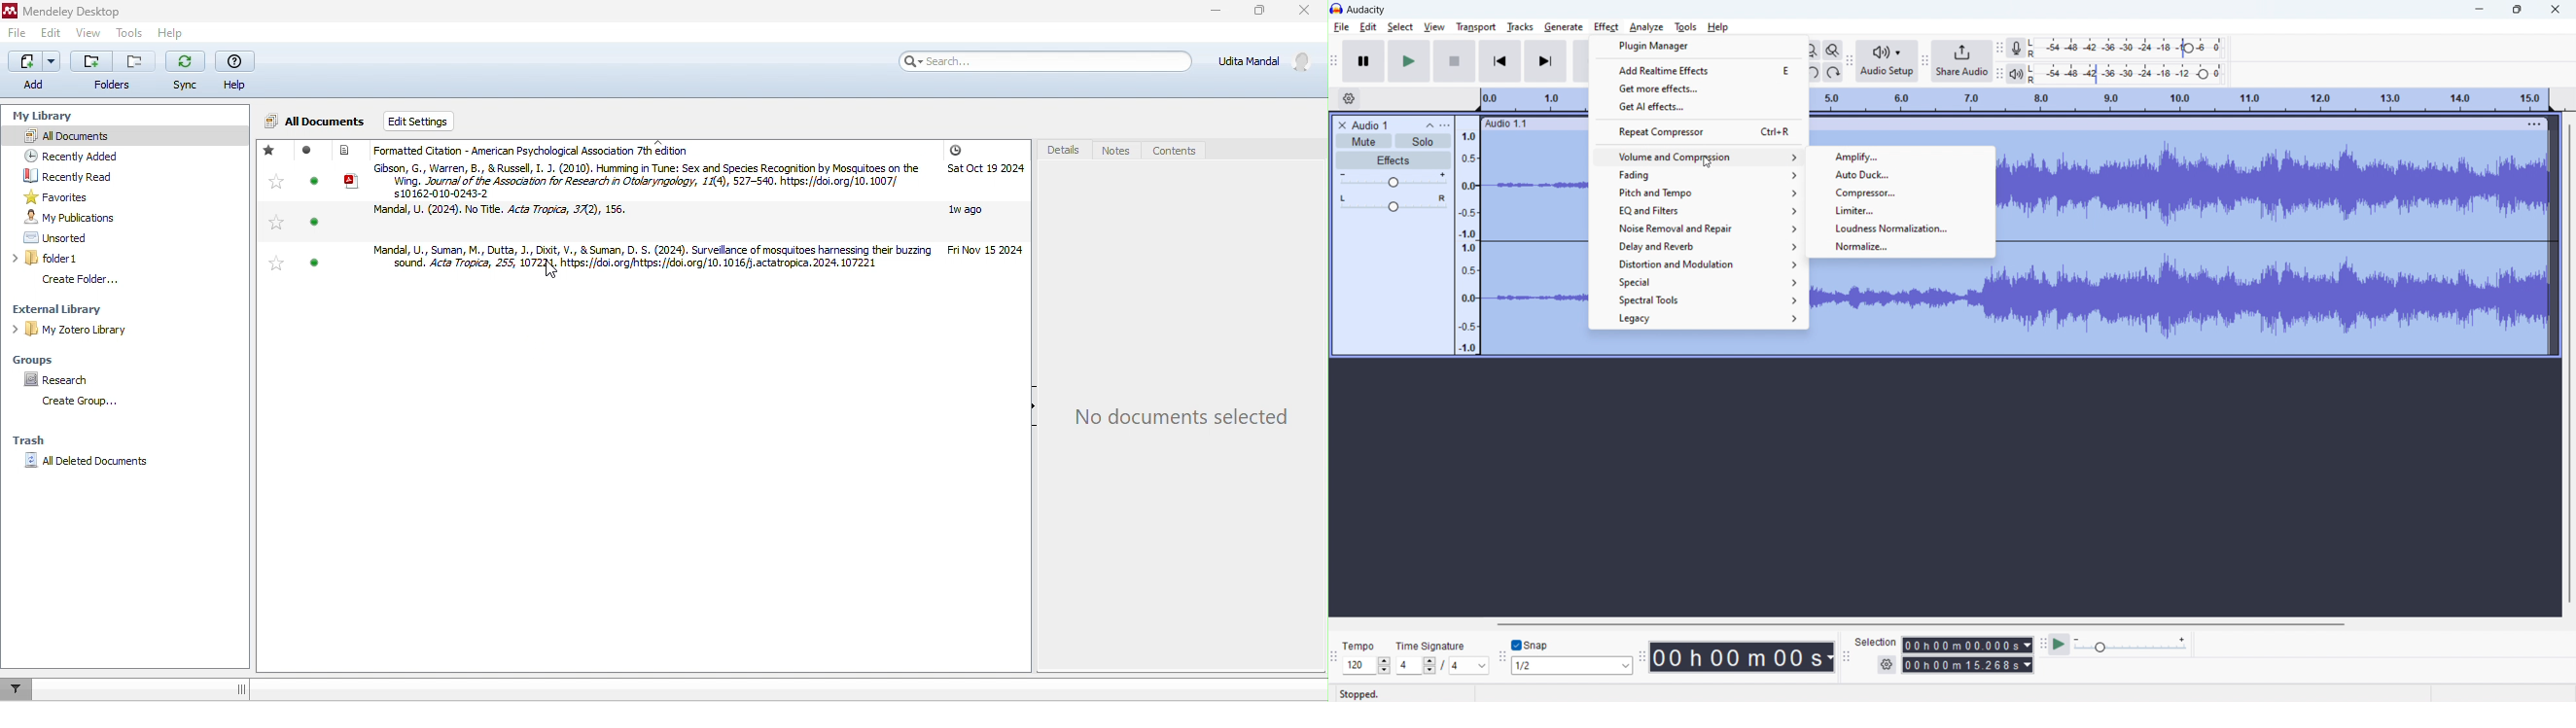 The width and height of the screenshot is (2576, 728). What do you see at coordinates (1901, 228) in the screenshot?
I see `loudness normalization` at bounding box center [1901, 228].